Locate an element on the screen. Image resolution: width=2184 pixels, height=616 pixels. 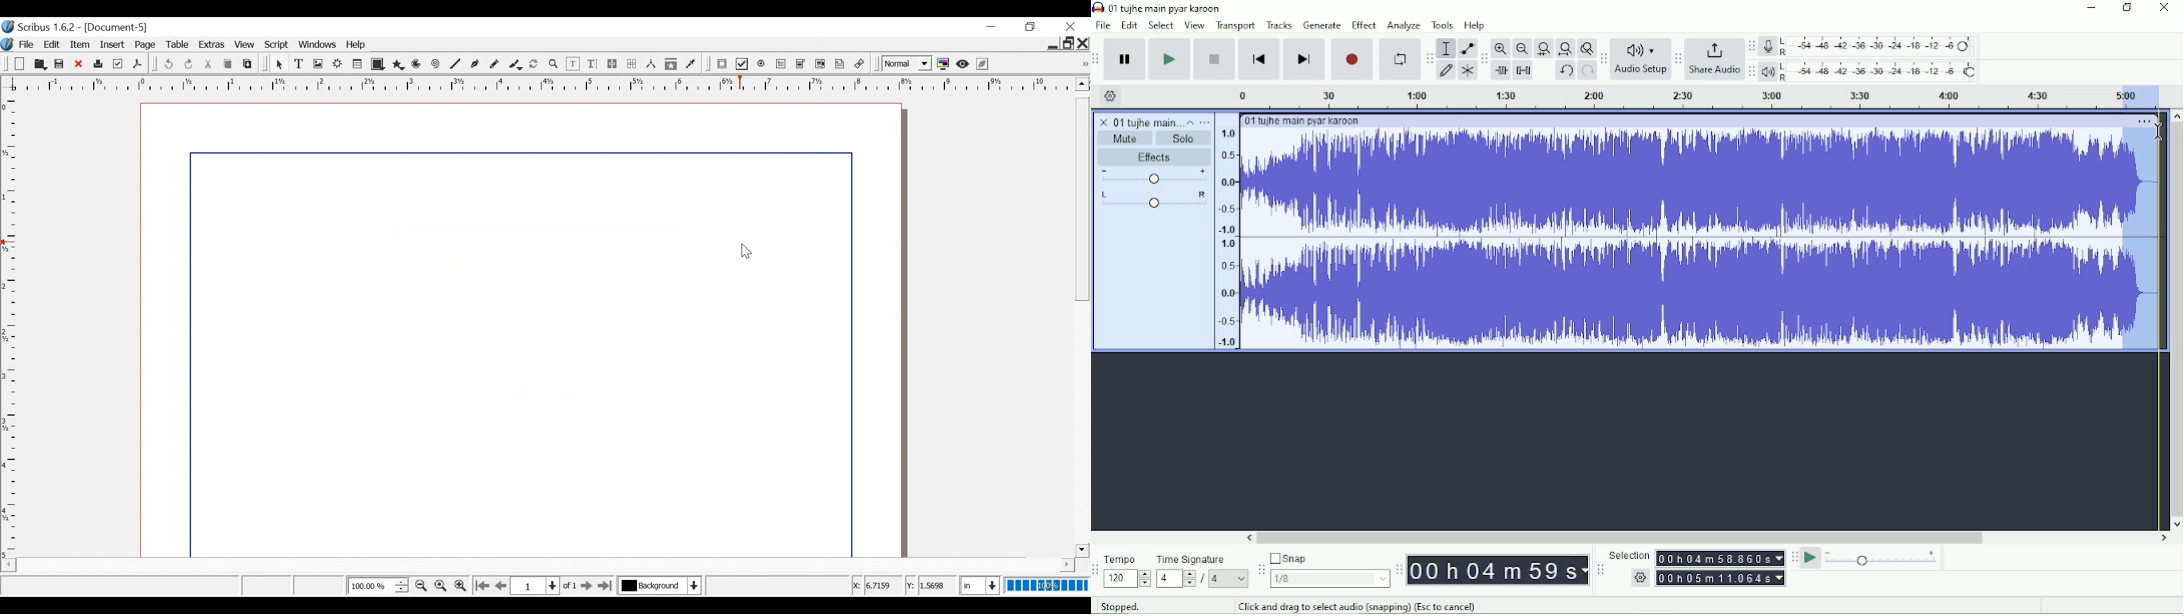
Paste is located at coordinates (248, 64).